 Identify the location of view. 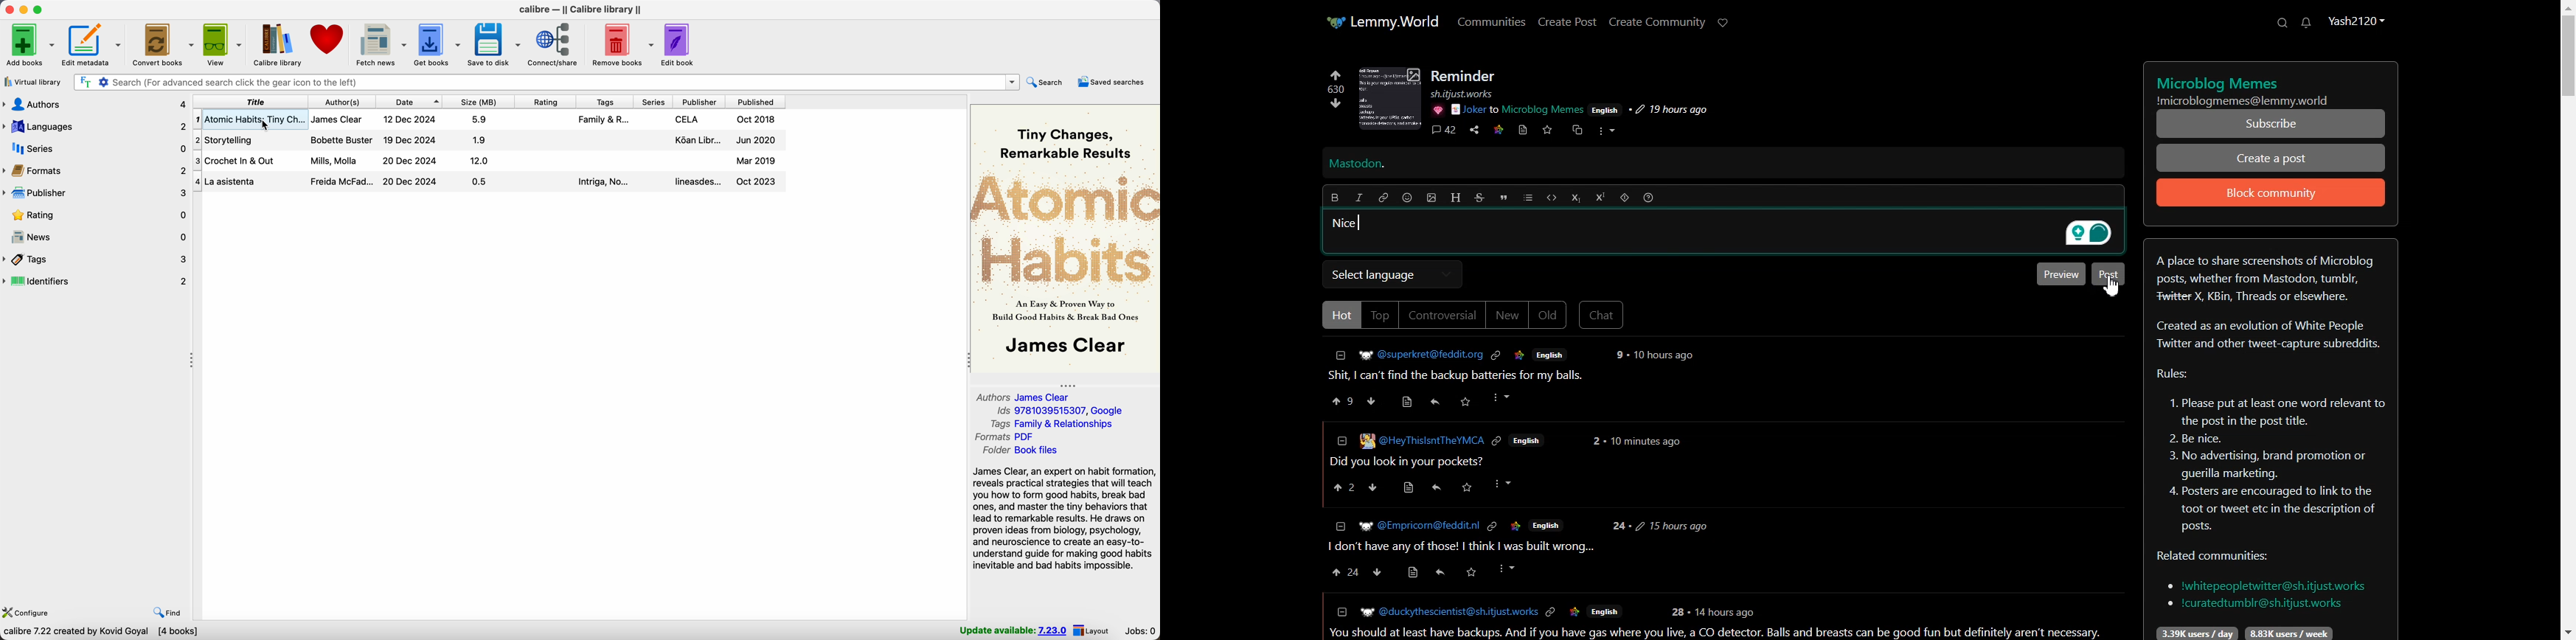
(224, 44).